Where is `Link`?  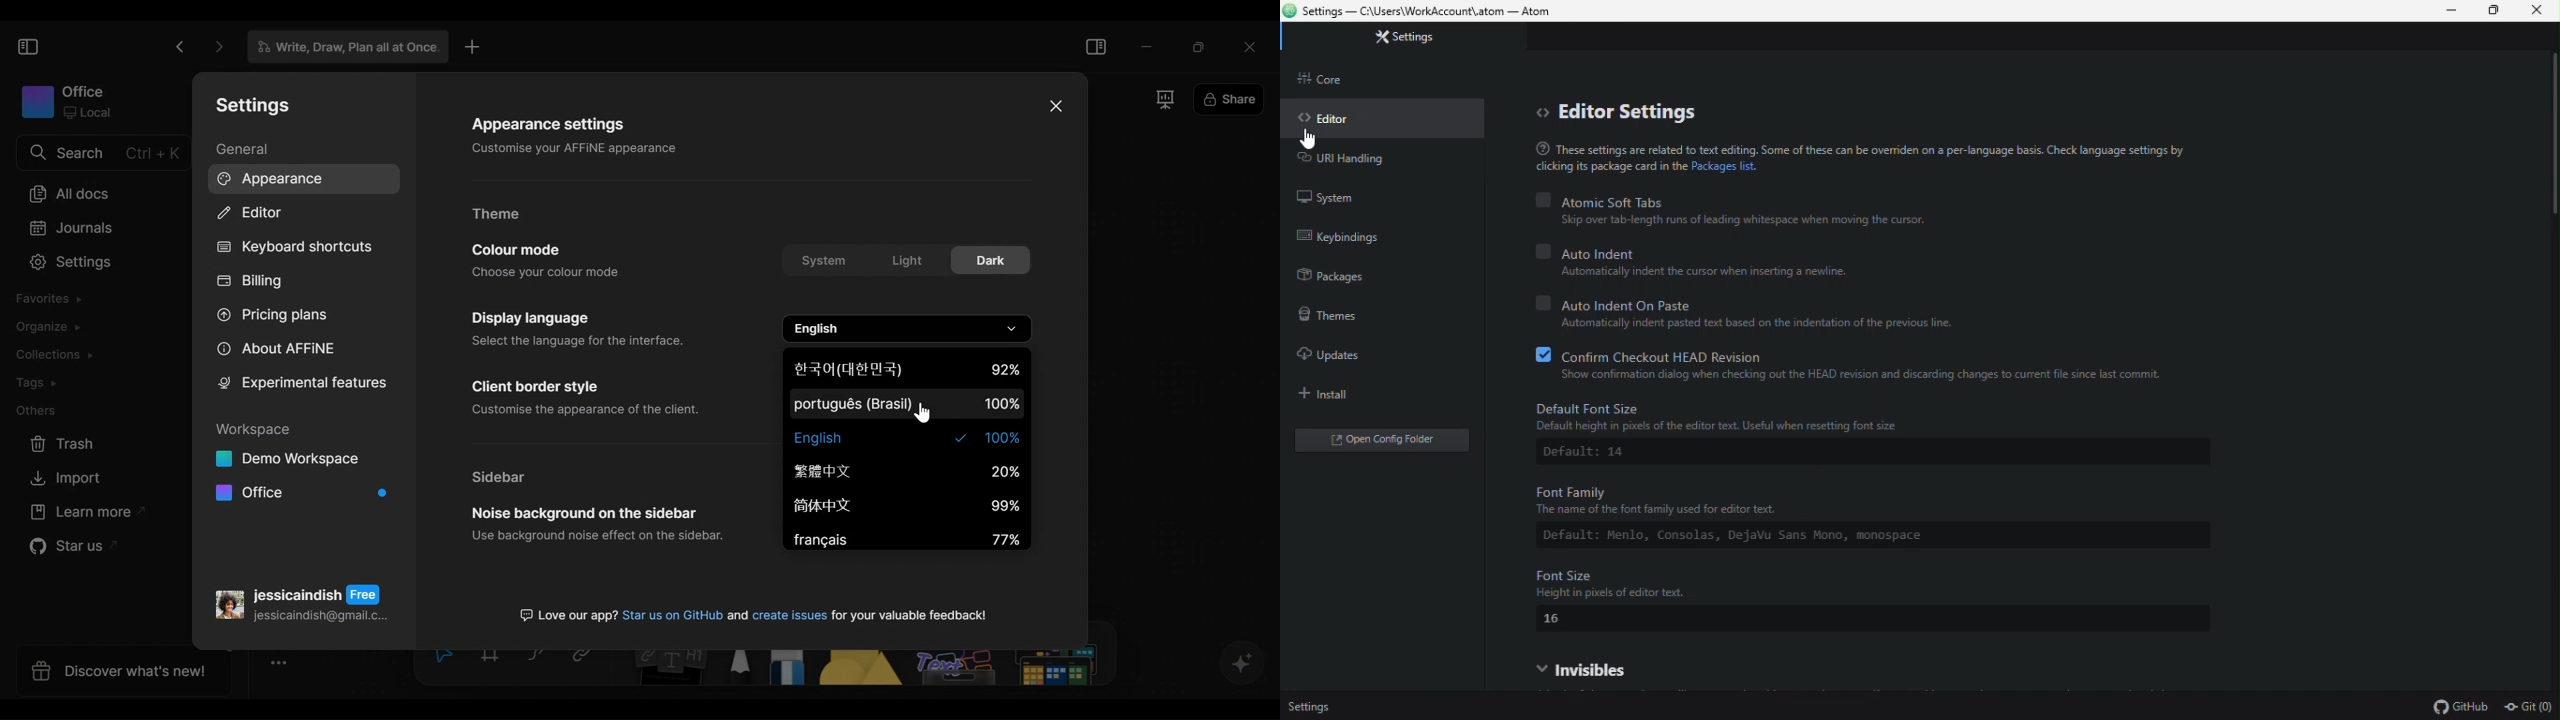
Link is located at coordinates (587, 658).